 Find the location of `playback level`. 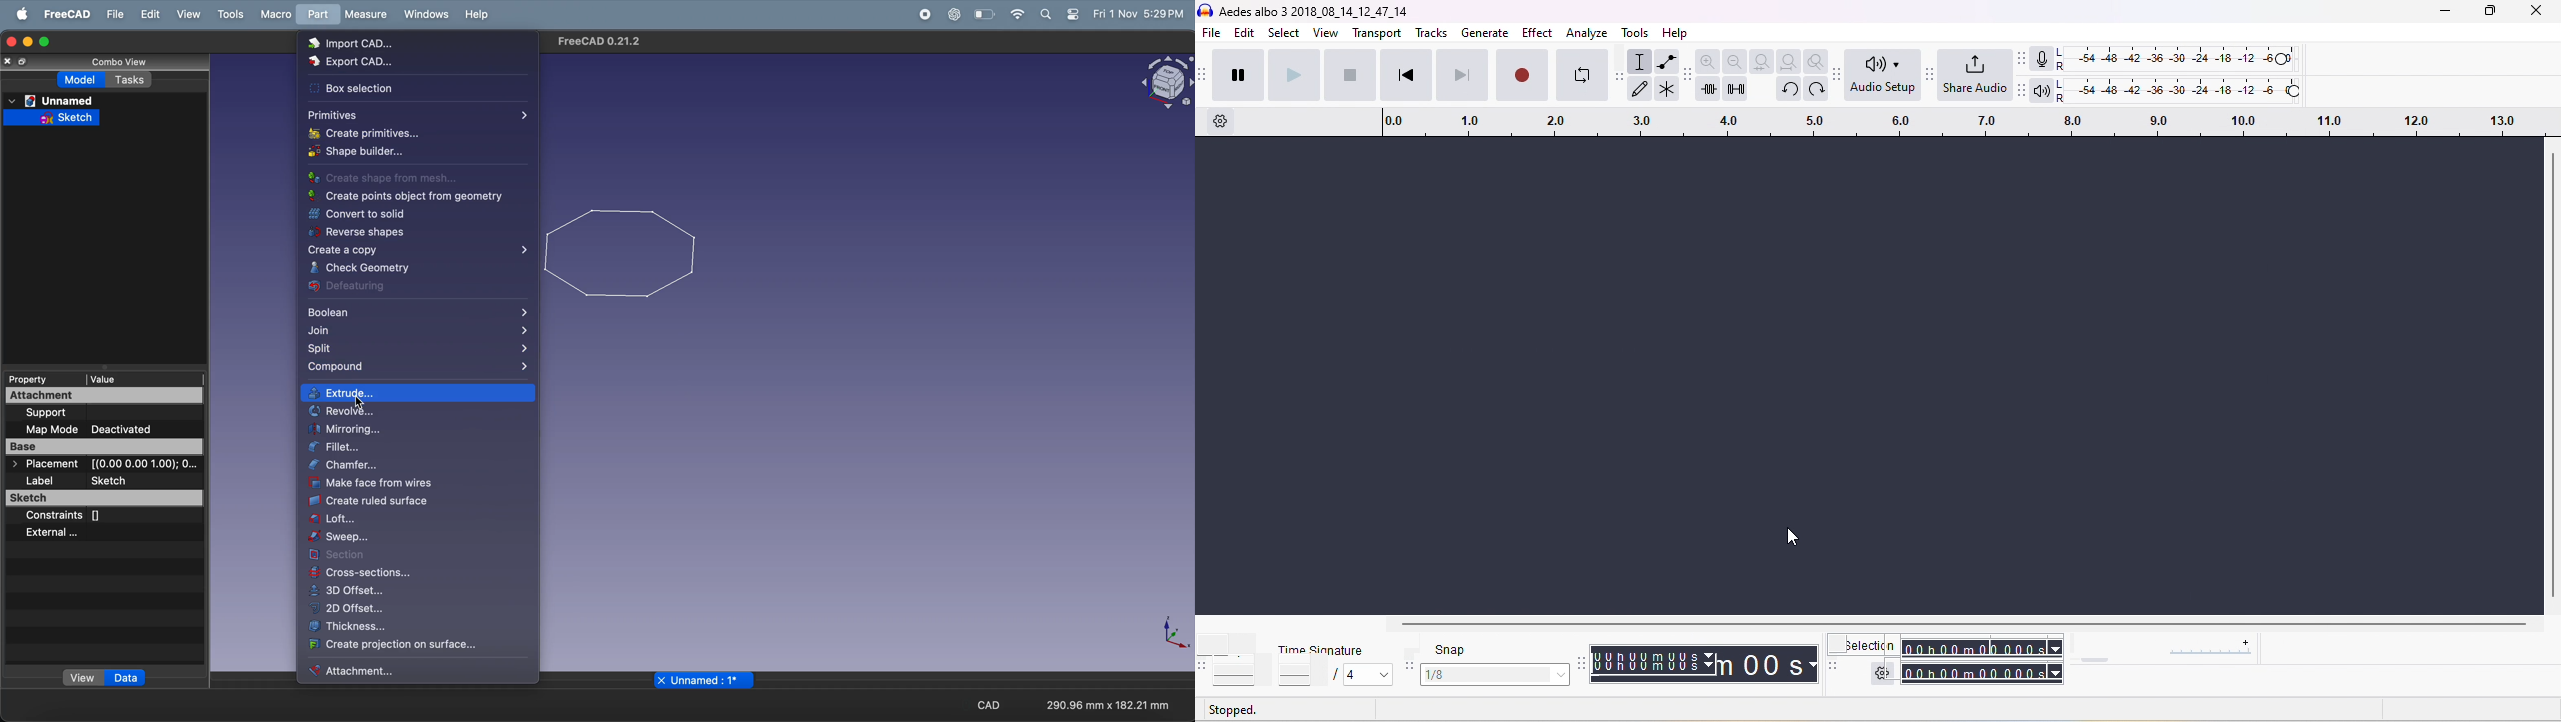

playback level is located at coordinates (2185, 87).